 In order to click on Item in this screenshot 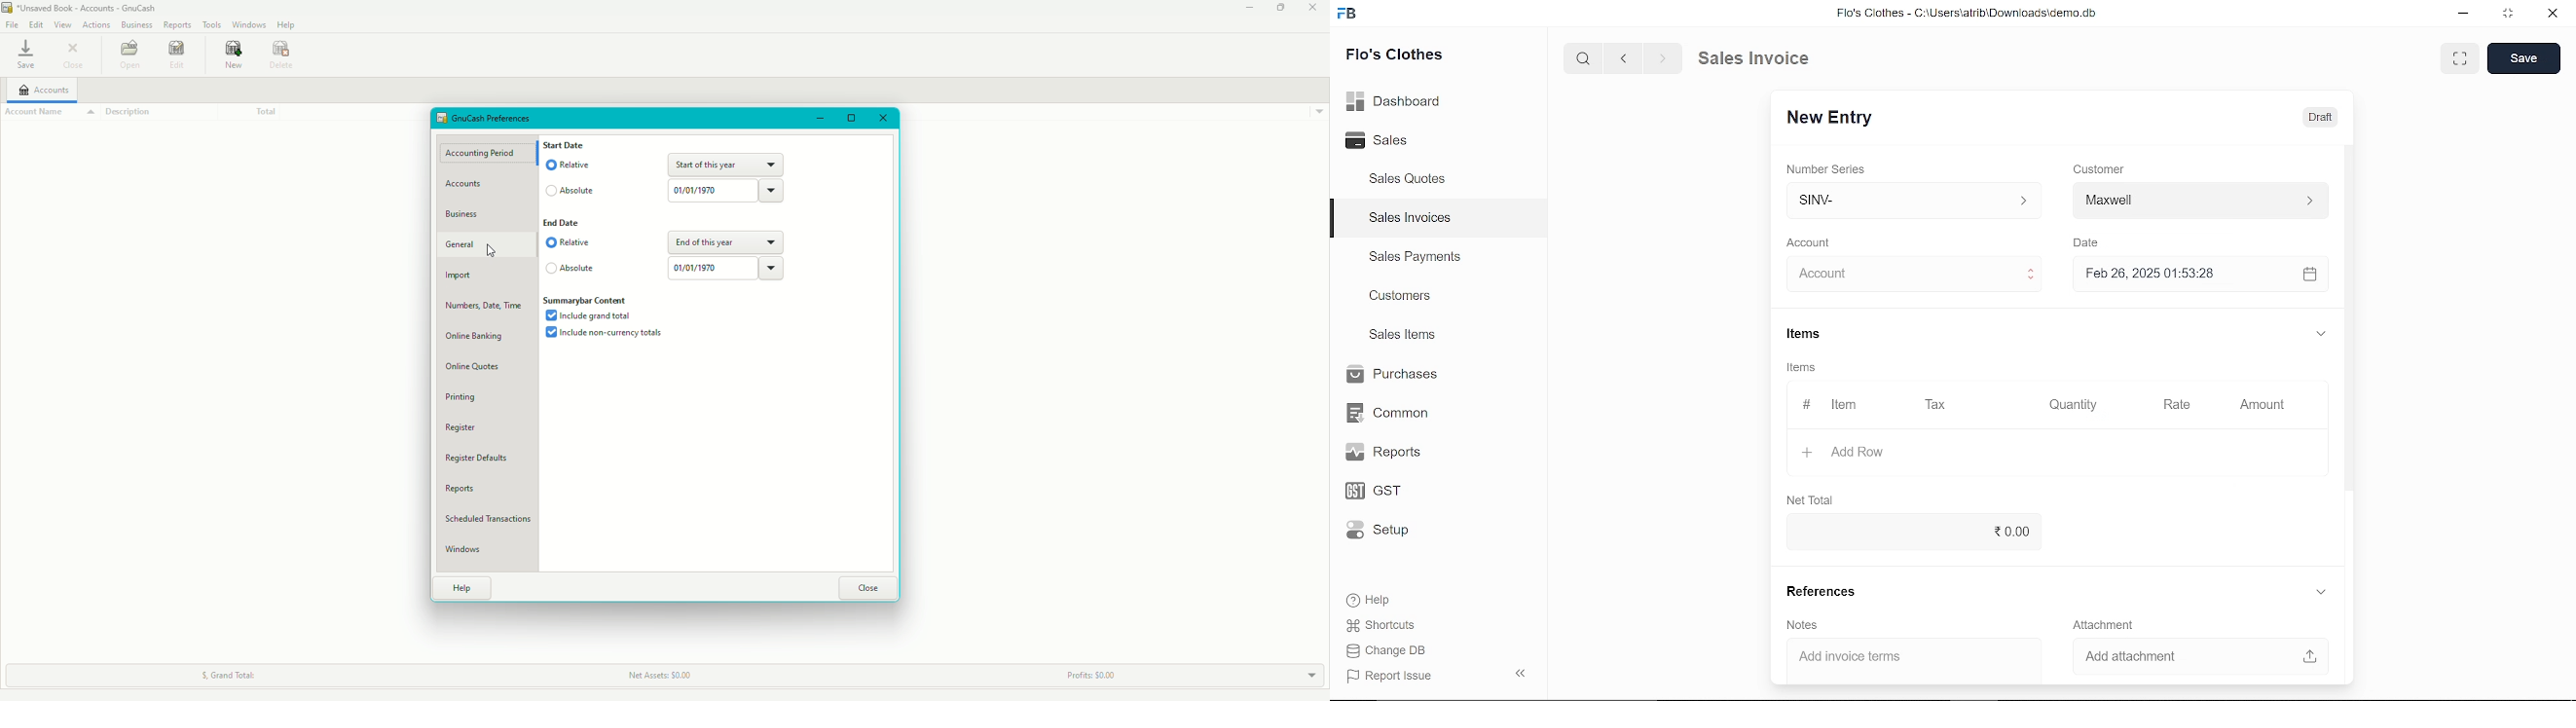, I will do `click(1833, 406)`.